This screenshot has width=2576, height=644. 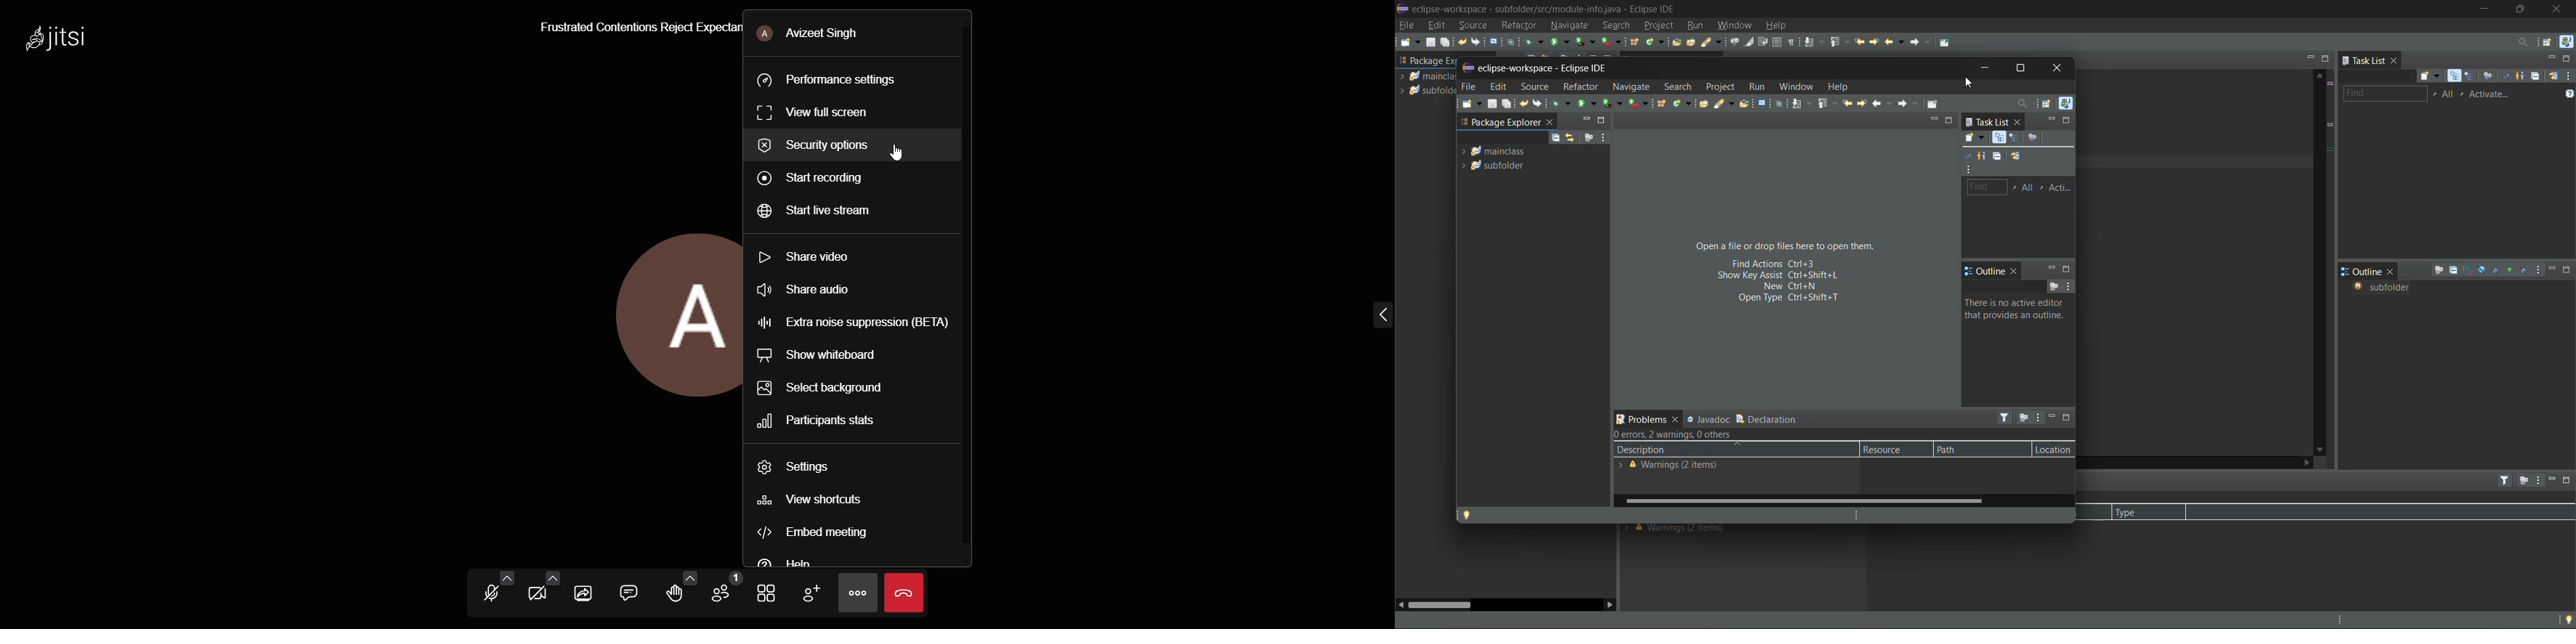 What do you see at coordinates (1353, 321) in the screenshot?
I see `expand` at bounding box center [1353, 321].